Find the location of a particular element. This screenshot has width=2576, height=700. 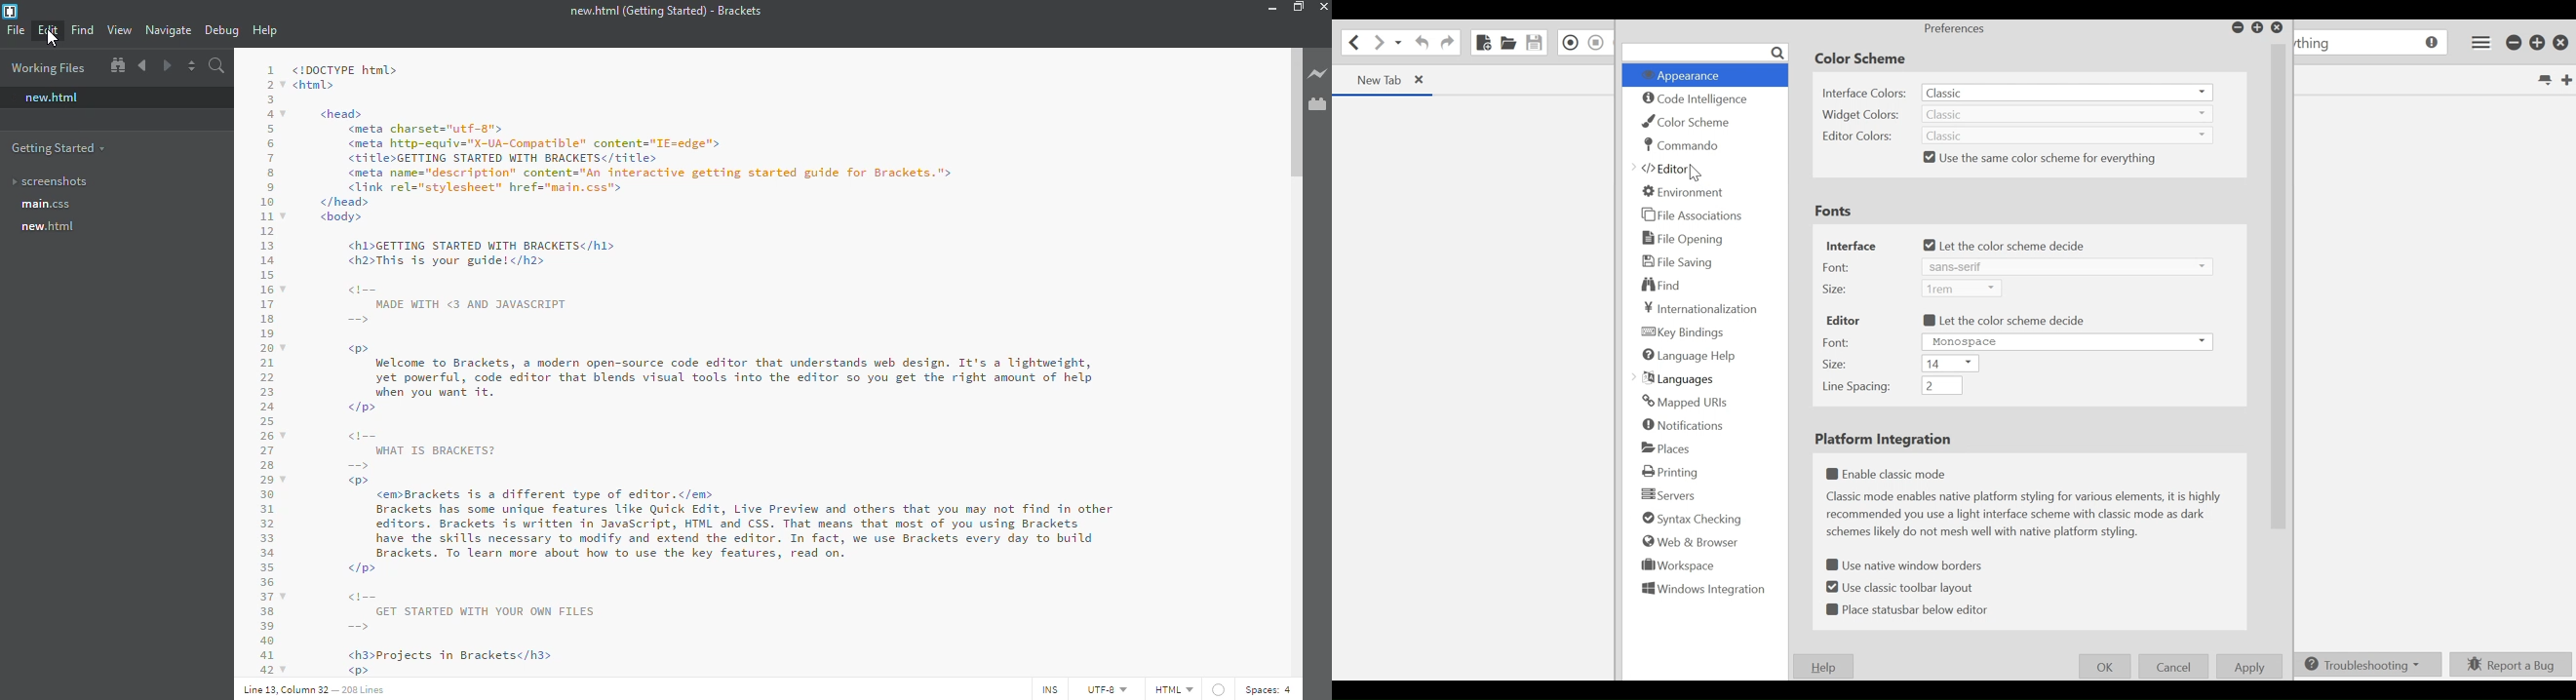

sans-serif is located at coordinates (2046, 266).